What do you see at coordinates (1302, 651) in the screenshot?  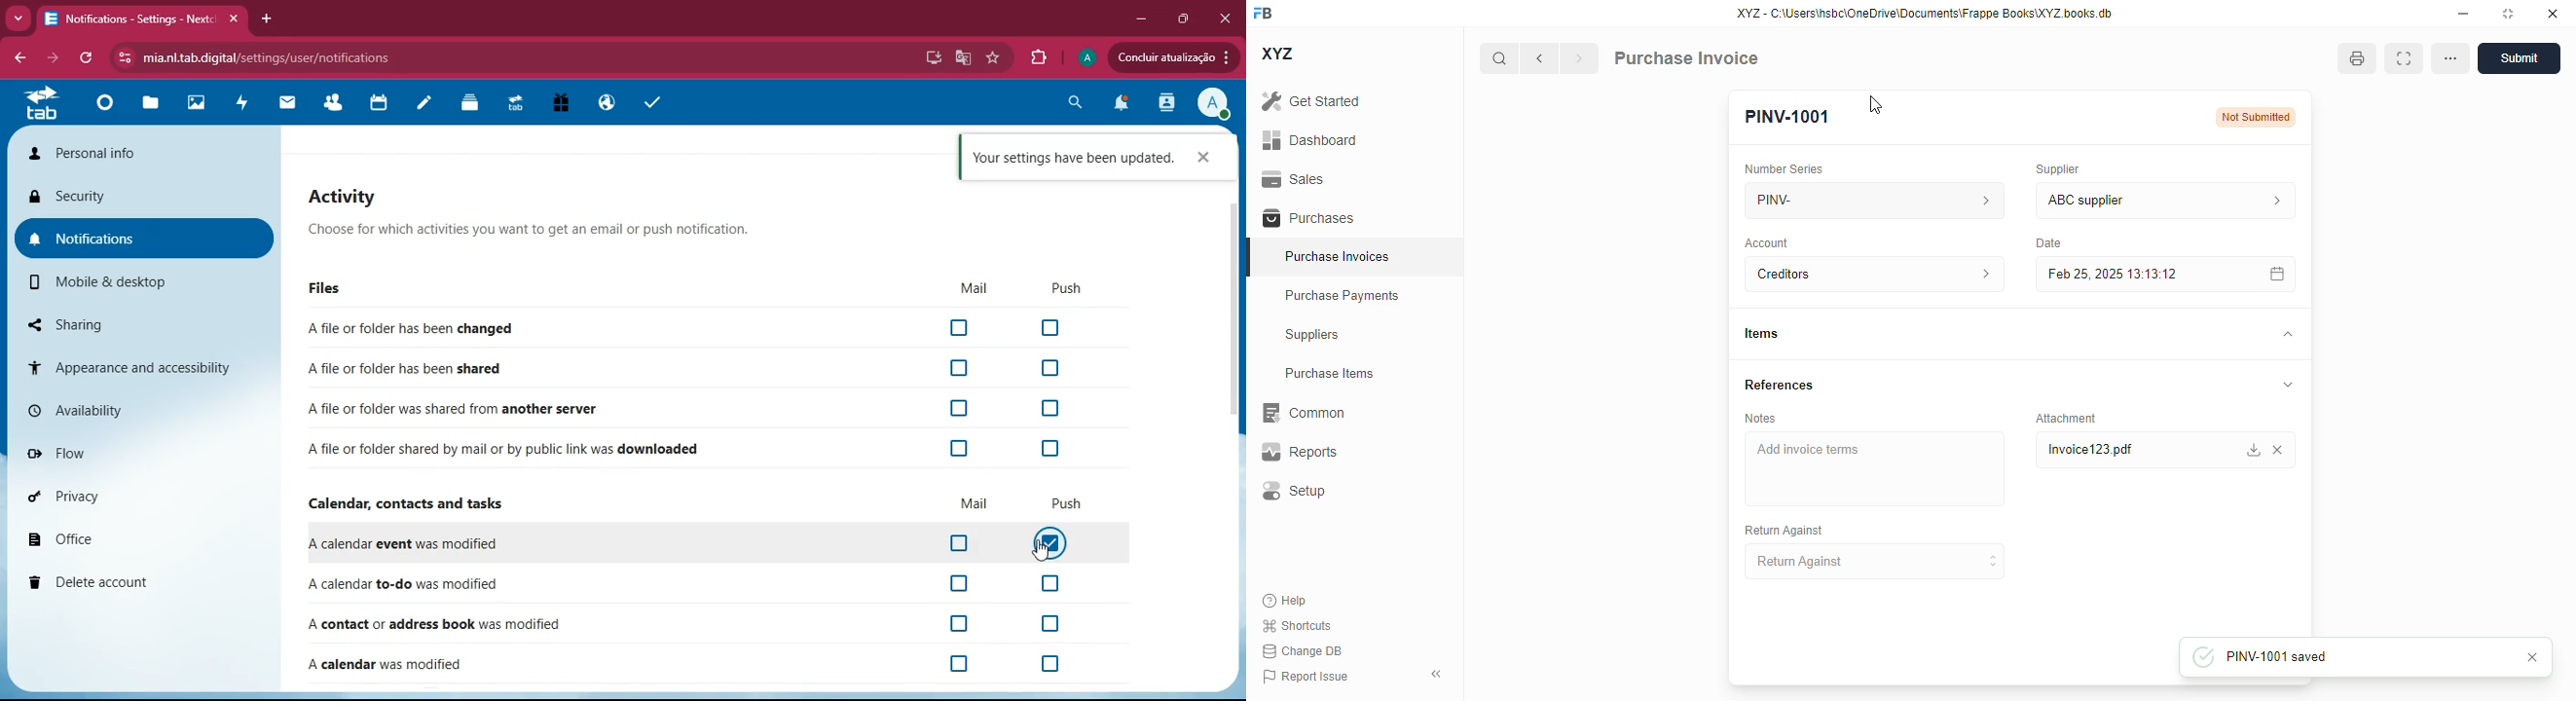 I see `change DB` at bounding box center [1302, 651].